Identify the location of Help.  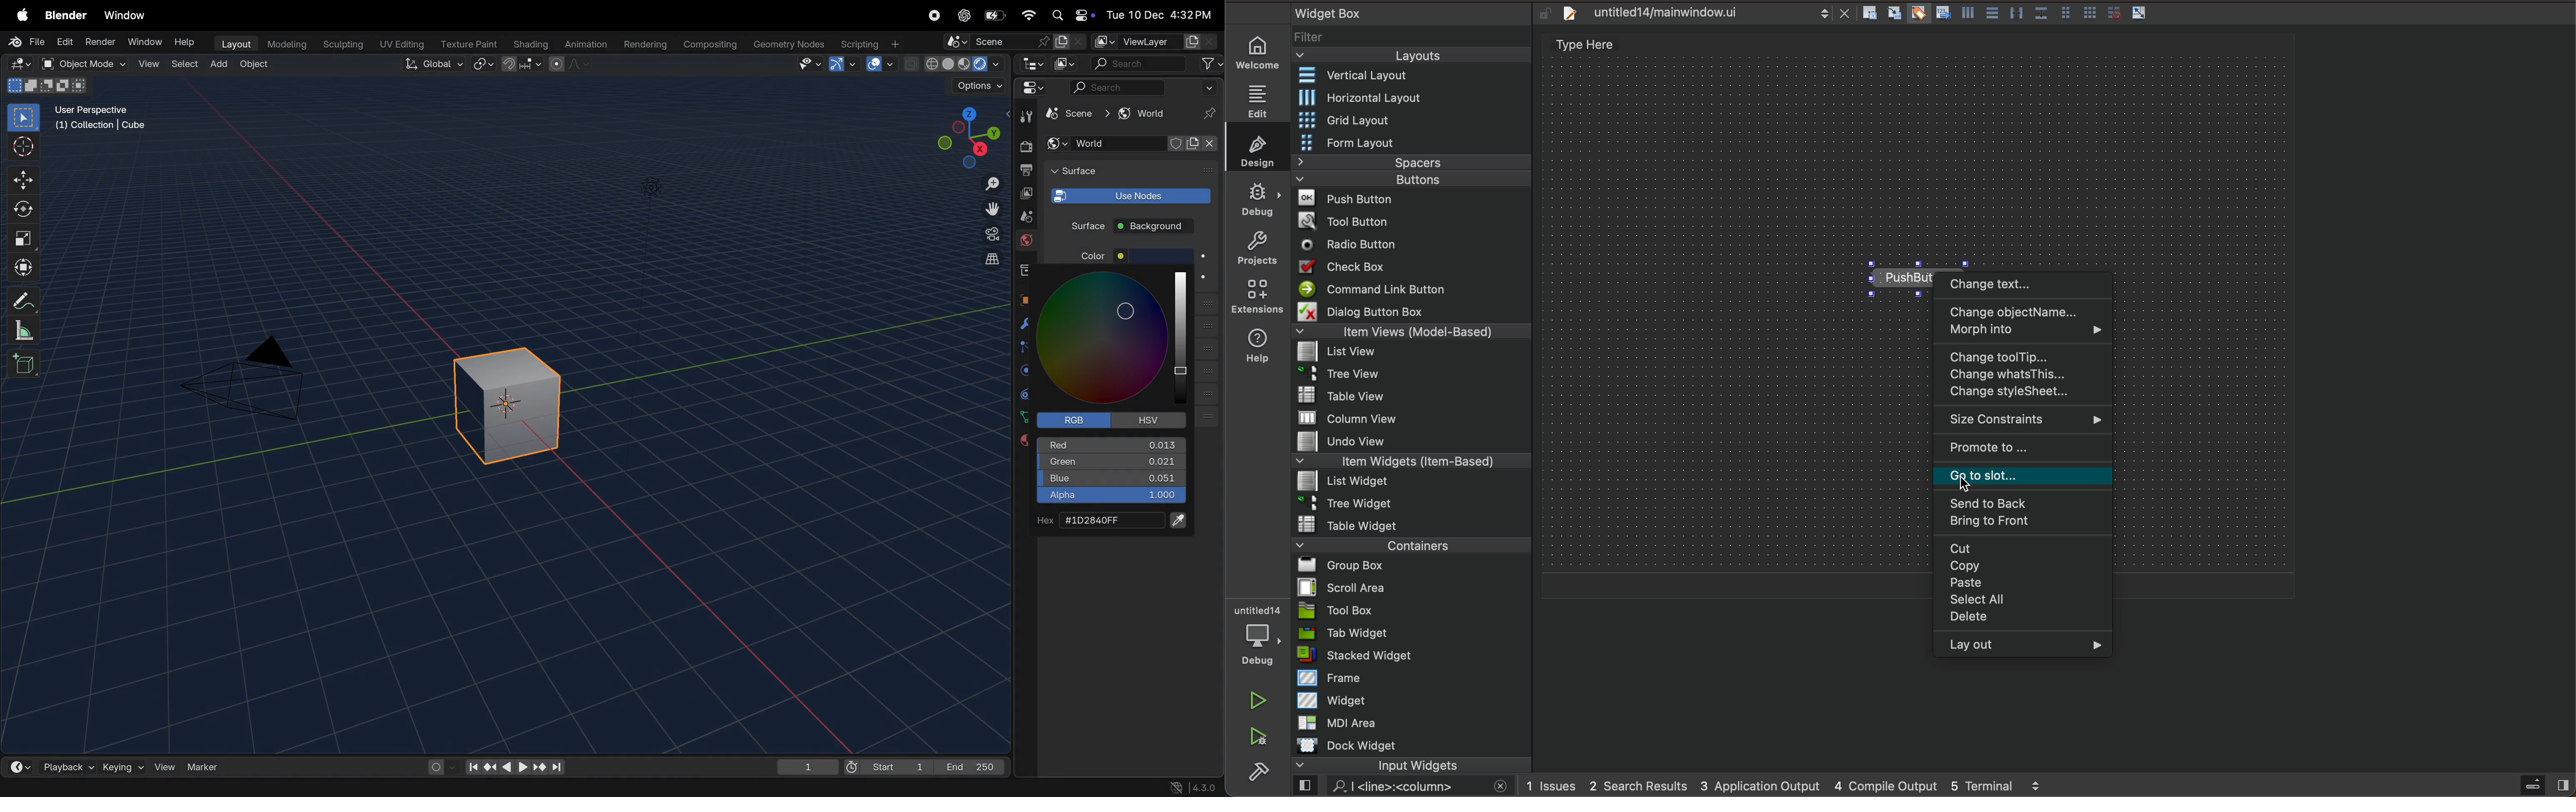
(184, 40).